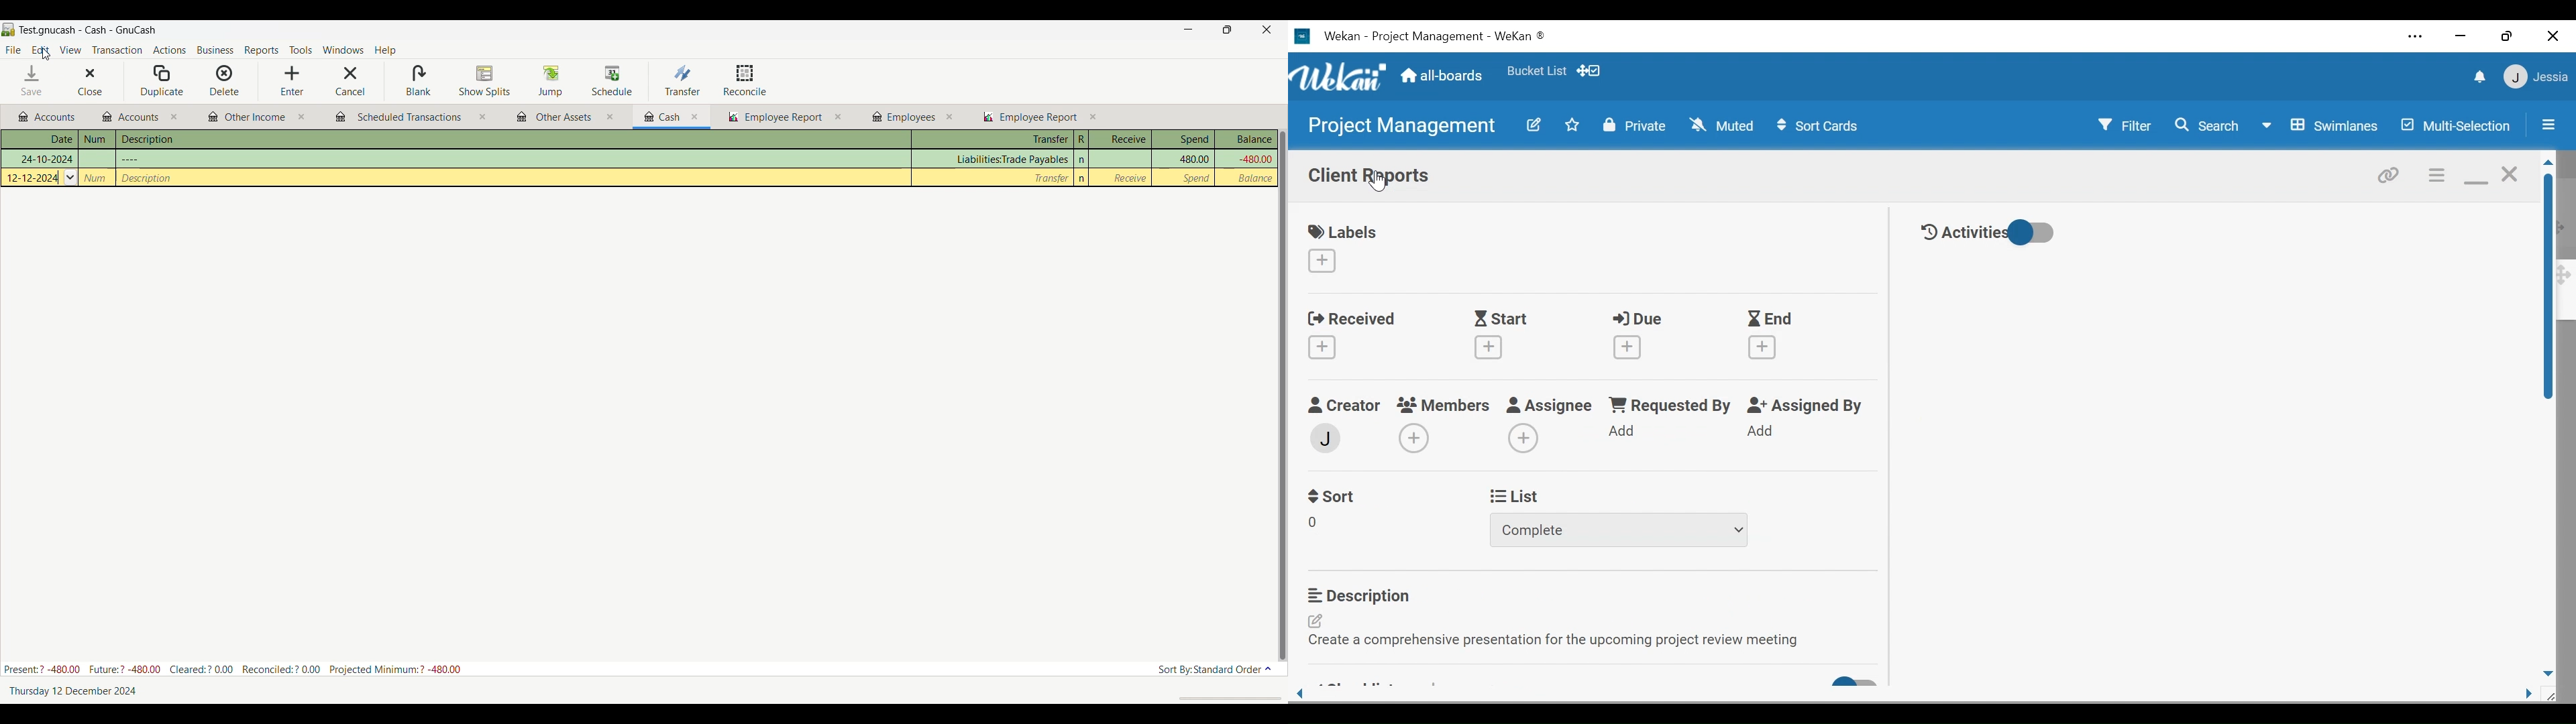  What do you see at coordinates (1052, 178) in the screenshot?
I see `Transfer column` at bounding box center [1052, 178].